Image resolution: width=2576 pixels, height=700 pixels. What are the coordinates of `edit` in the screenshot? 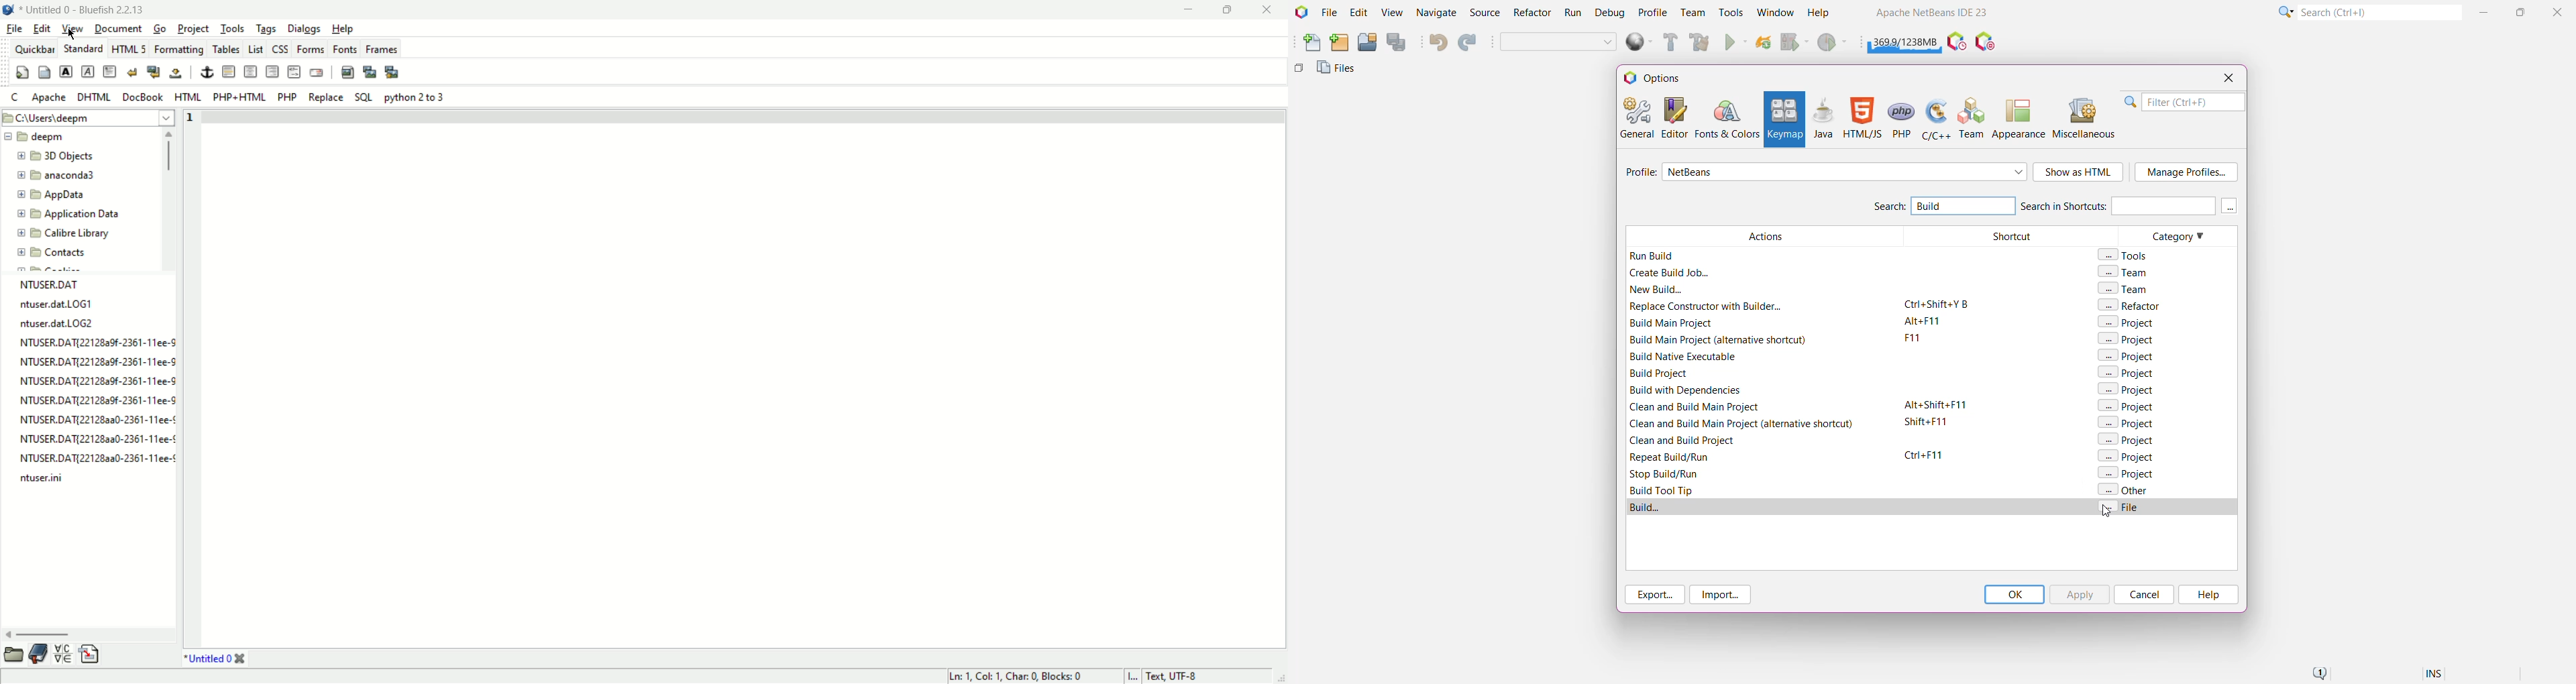 It's located at (43, 28).